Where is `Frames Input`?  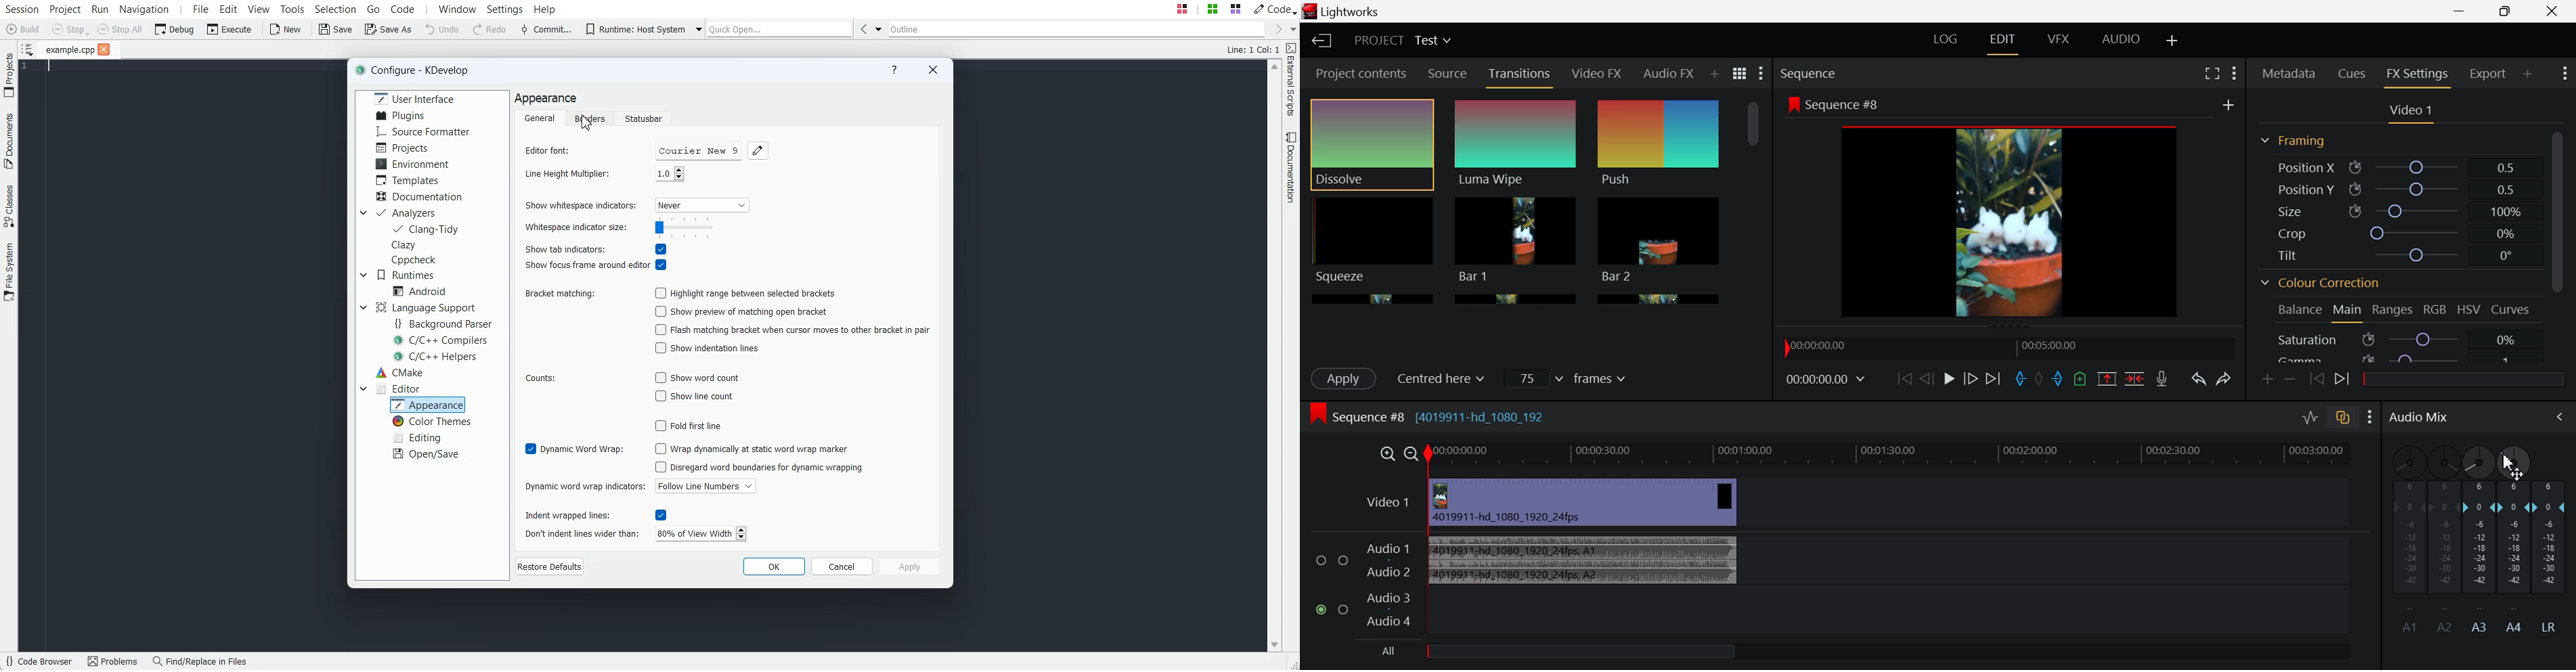
Frames Input is located at coordinates (1568, 378).